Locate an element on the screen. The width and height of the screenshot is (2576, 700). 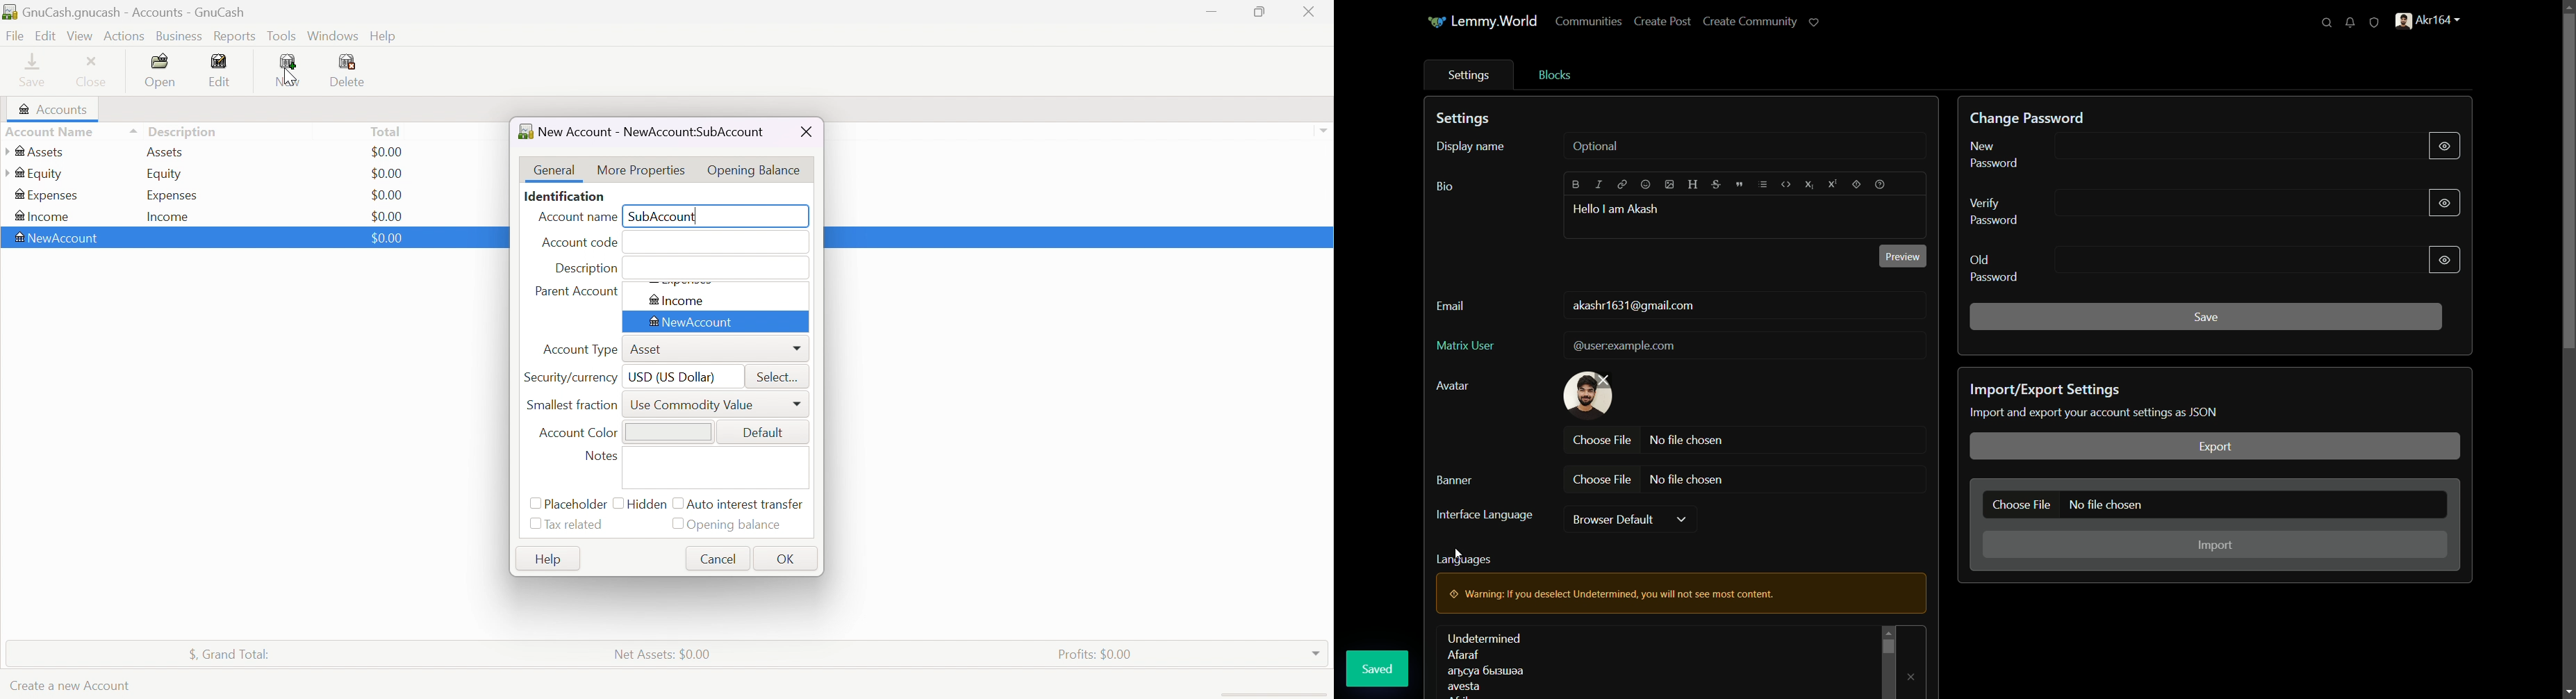
Restore Down is located at coordinates (1257, 12).